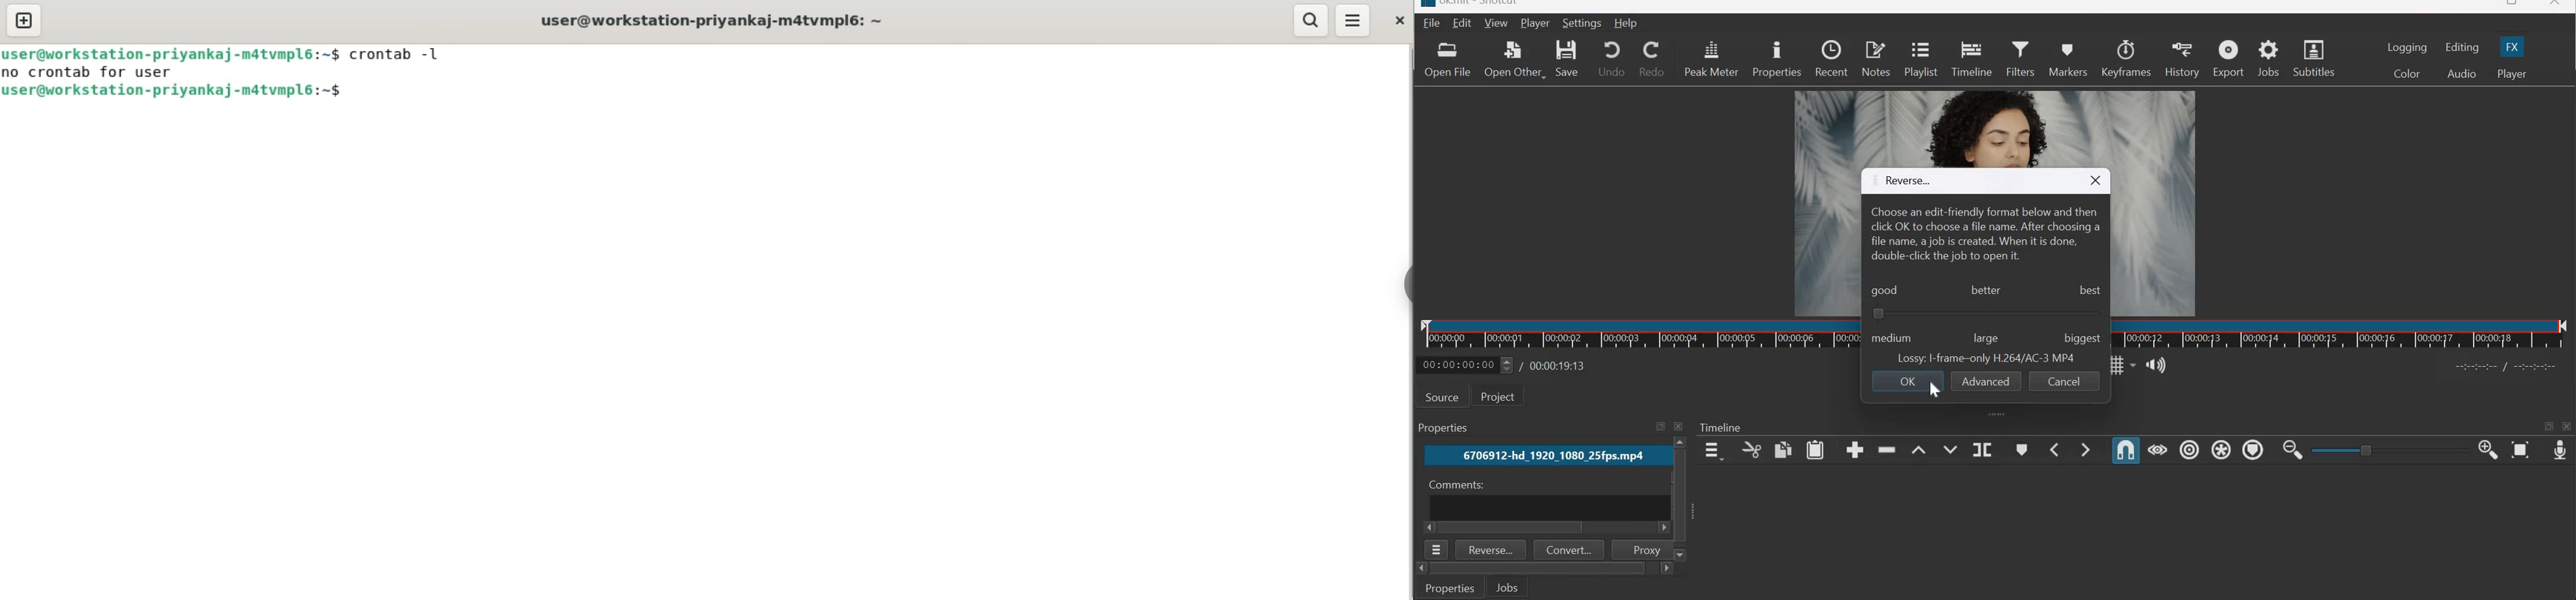  I want to click on Split at playhead, so click(1982, 448).